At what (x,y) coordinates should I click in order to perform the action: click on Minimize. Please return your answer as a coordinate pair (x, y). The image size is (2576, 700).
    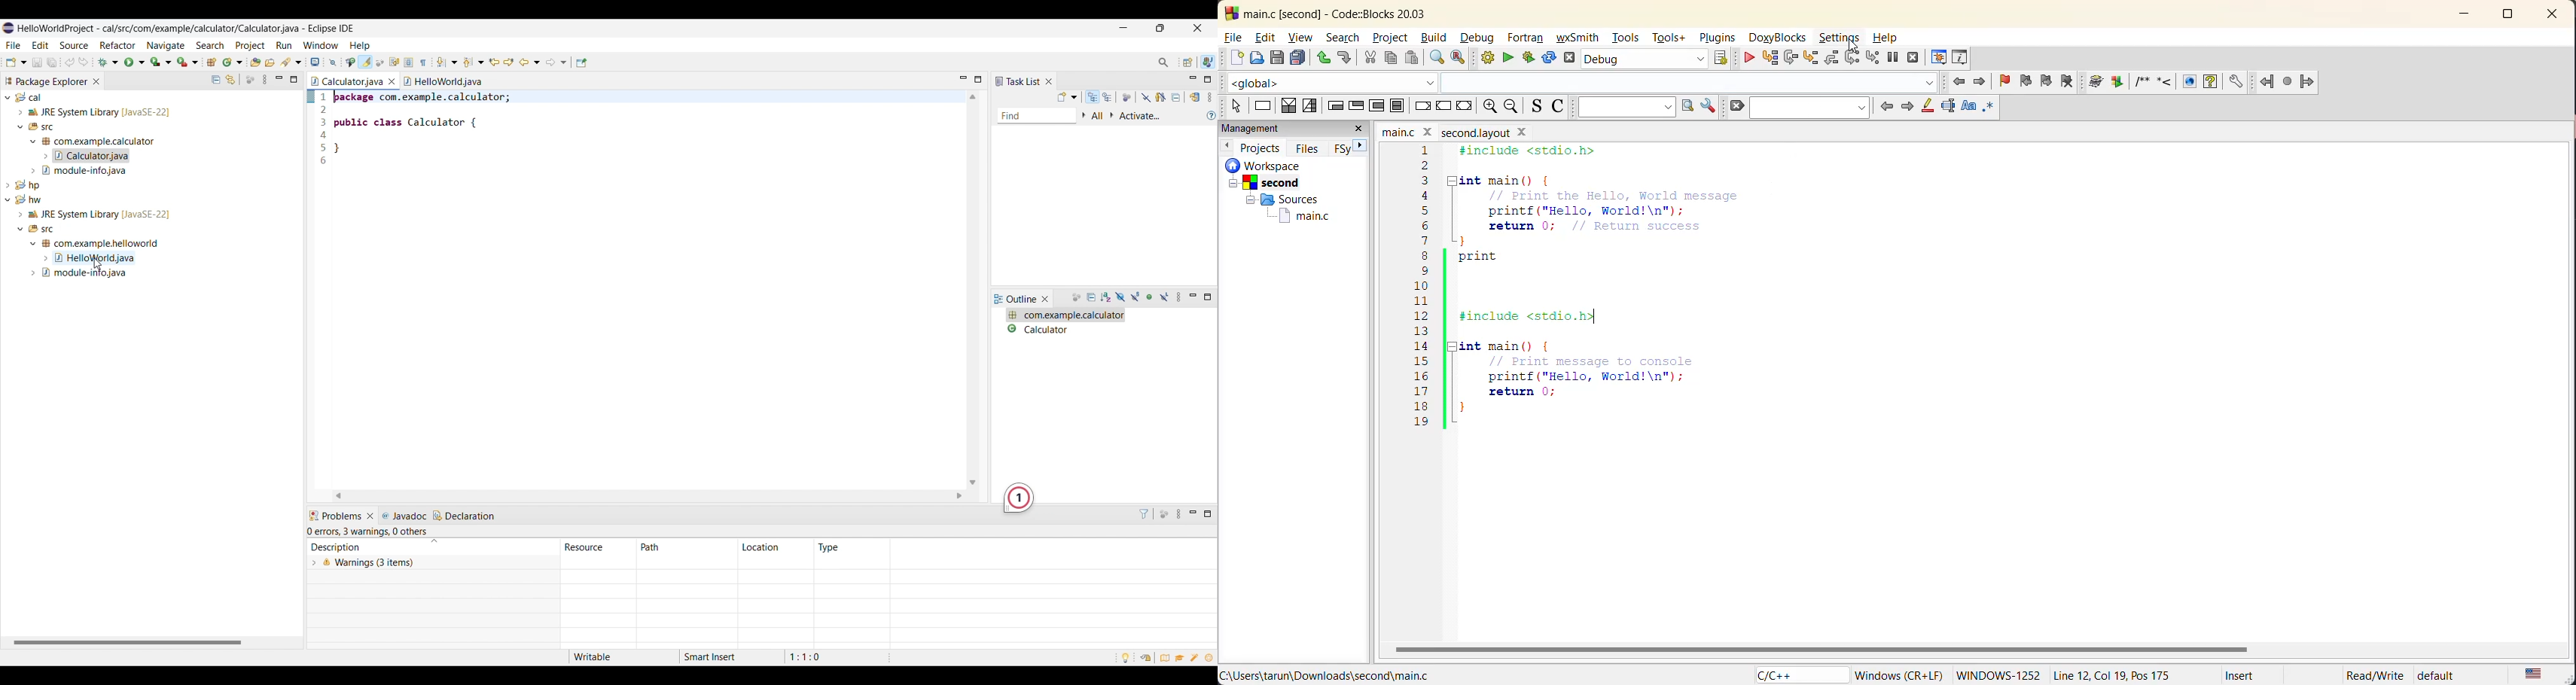
    Looking at the image, I should click on (1194, 80).